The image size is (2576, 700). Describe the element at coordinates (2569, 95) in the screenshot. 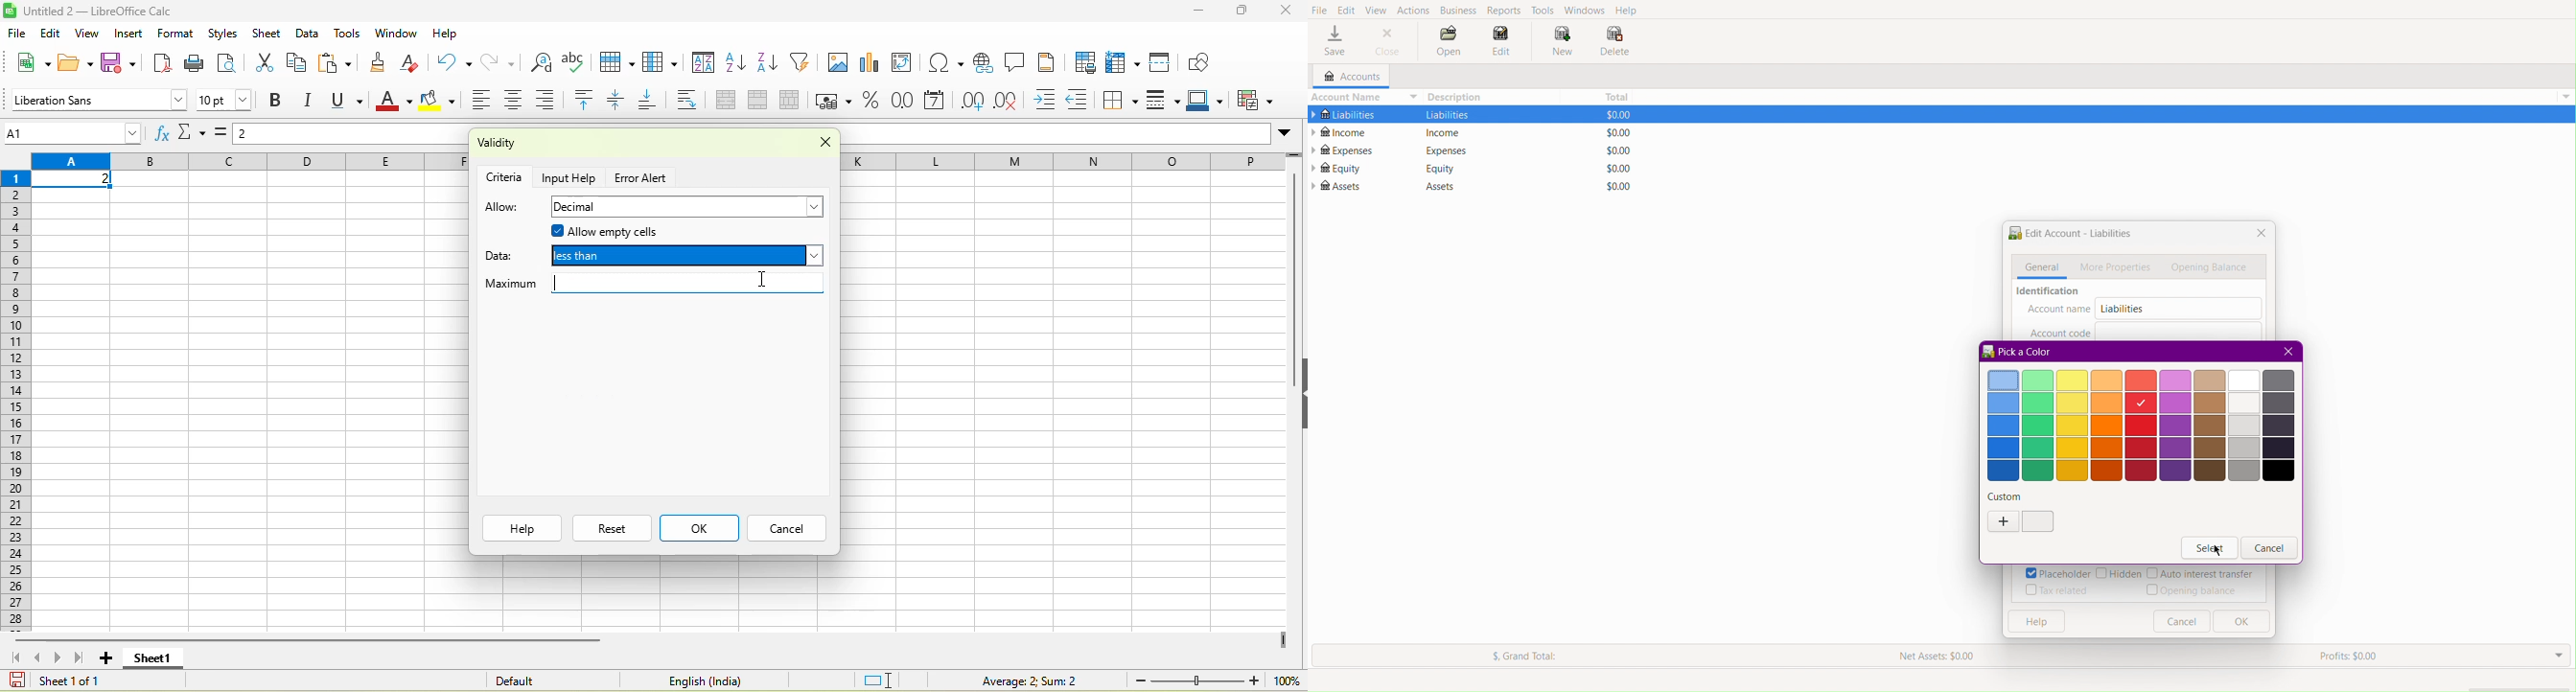

I see `drop down` at that location.